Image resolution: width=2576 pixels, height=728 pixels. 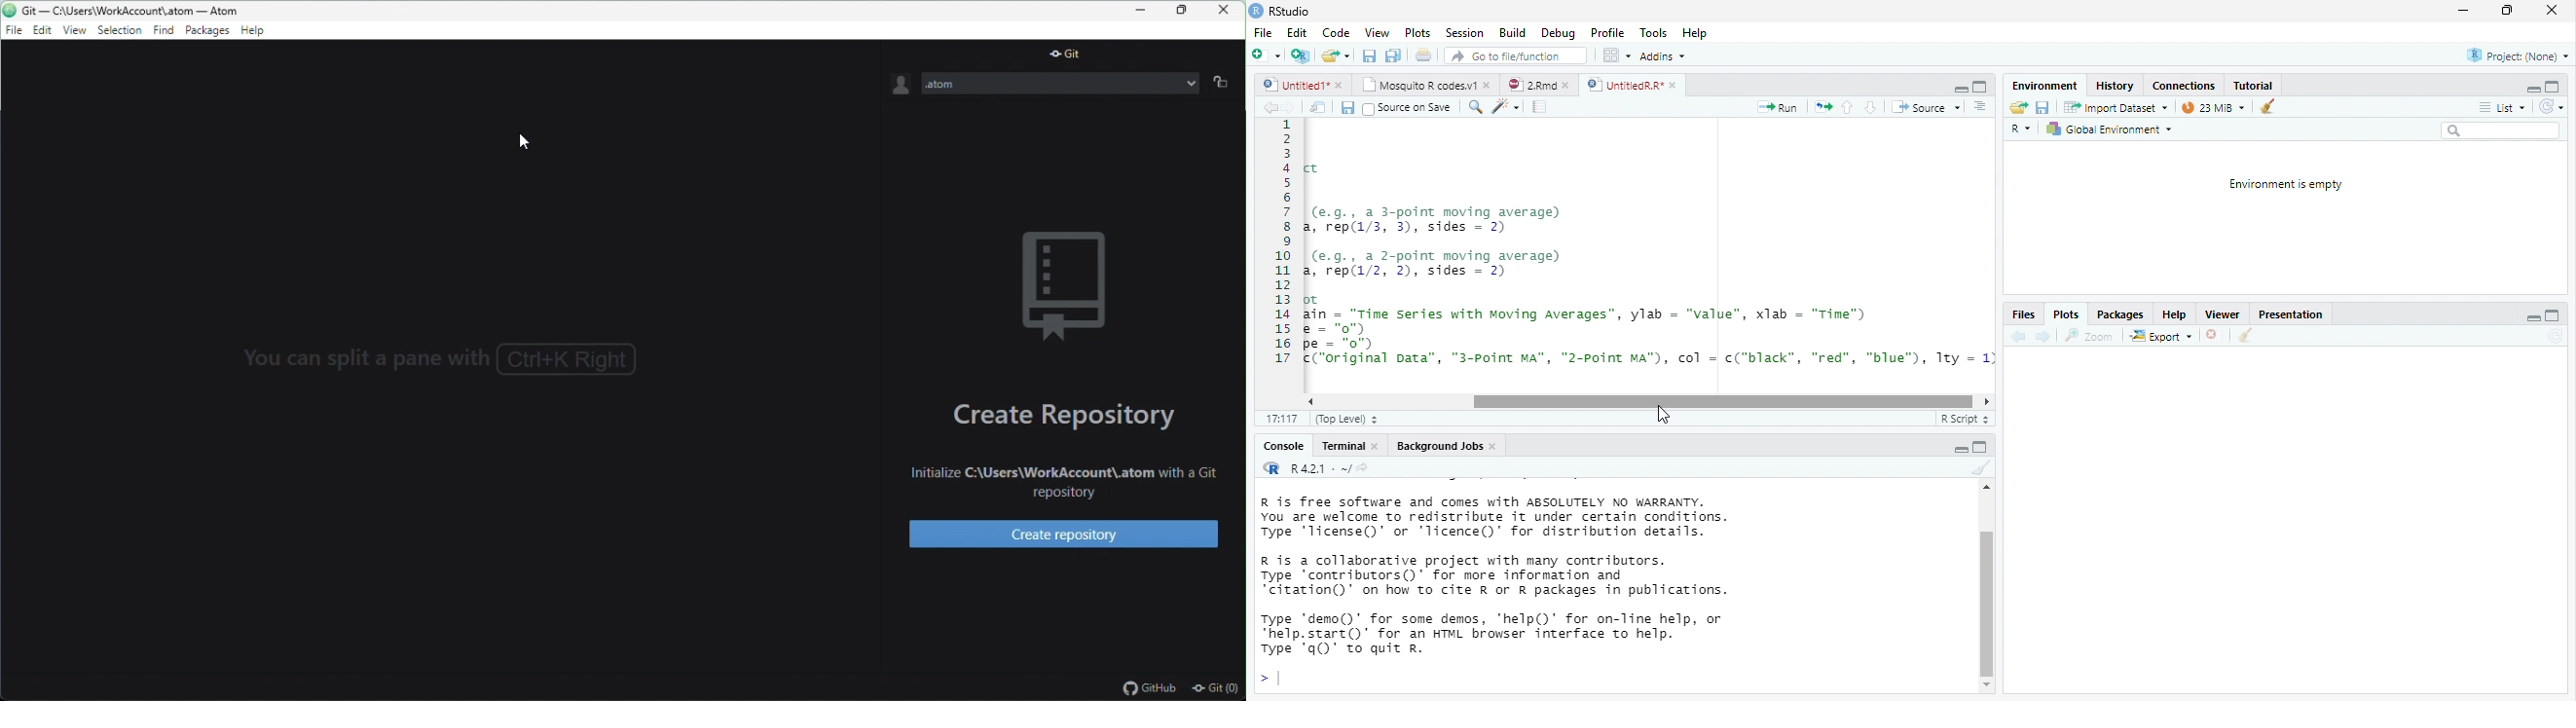 I want to click on maximize, so click(x=2553, y=86).